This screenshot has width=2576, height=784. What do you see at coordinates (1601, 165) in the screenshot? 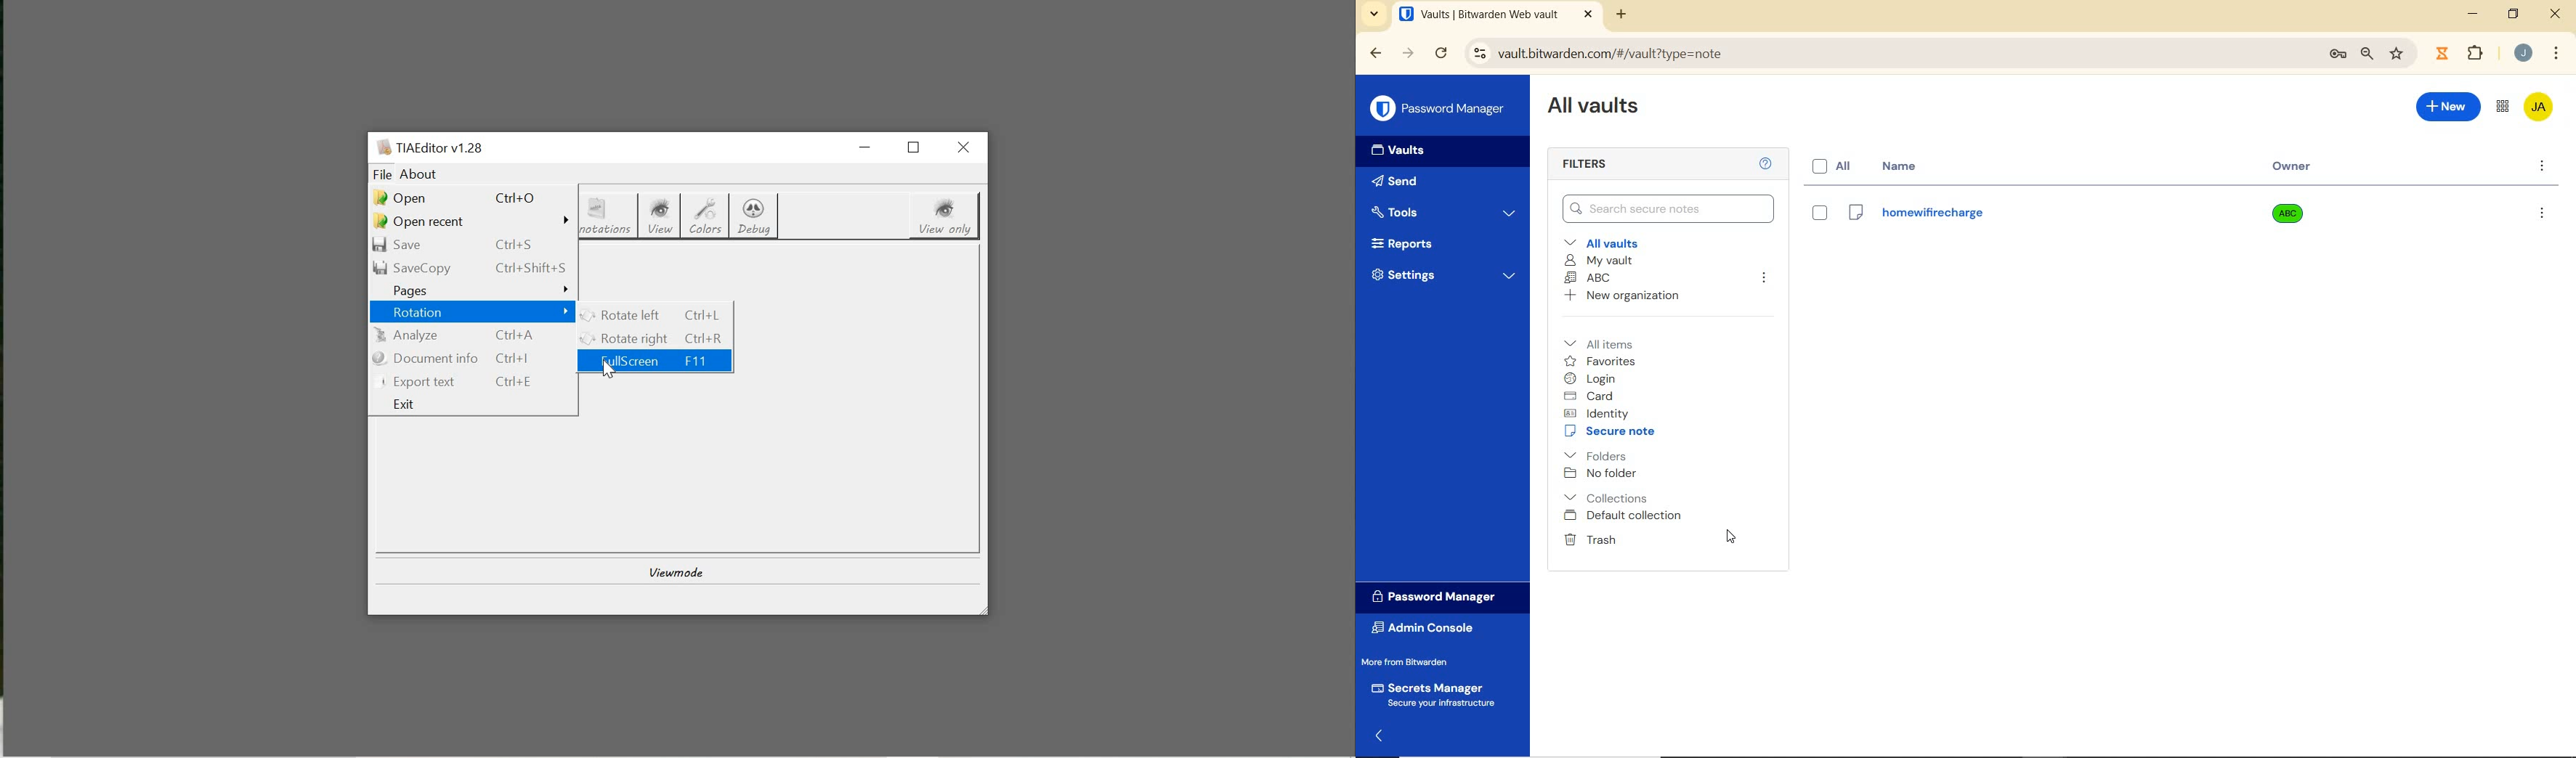
I see `Filters` at bounding box center [1601, 165].